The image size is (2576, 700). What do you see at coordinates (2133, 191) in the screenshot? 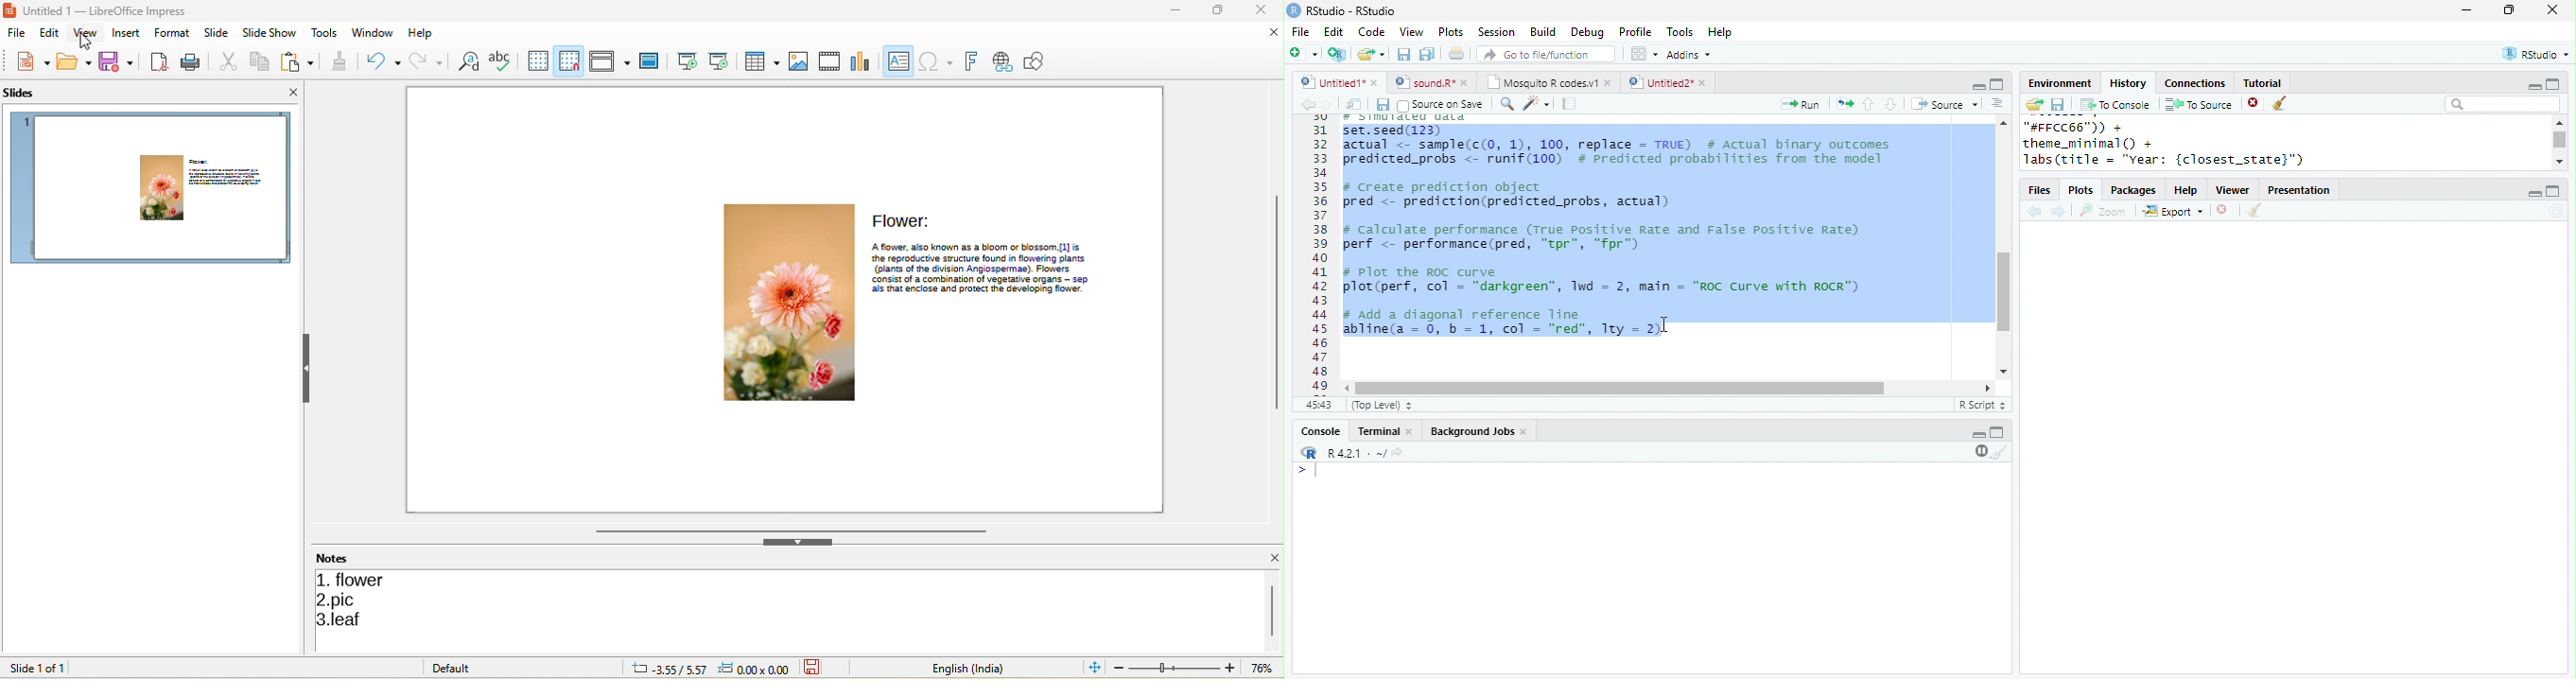
I see `Packages` at bounding box center [2133, 191].